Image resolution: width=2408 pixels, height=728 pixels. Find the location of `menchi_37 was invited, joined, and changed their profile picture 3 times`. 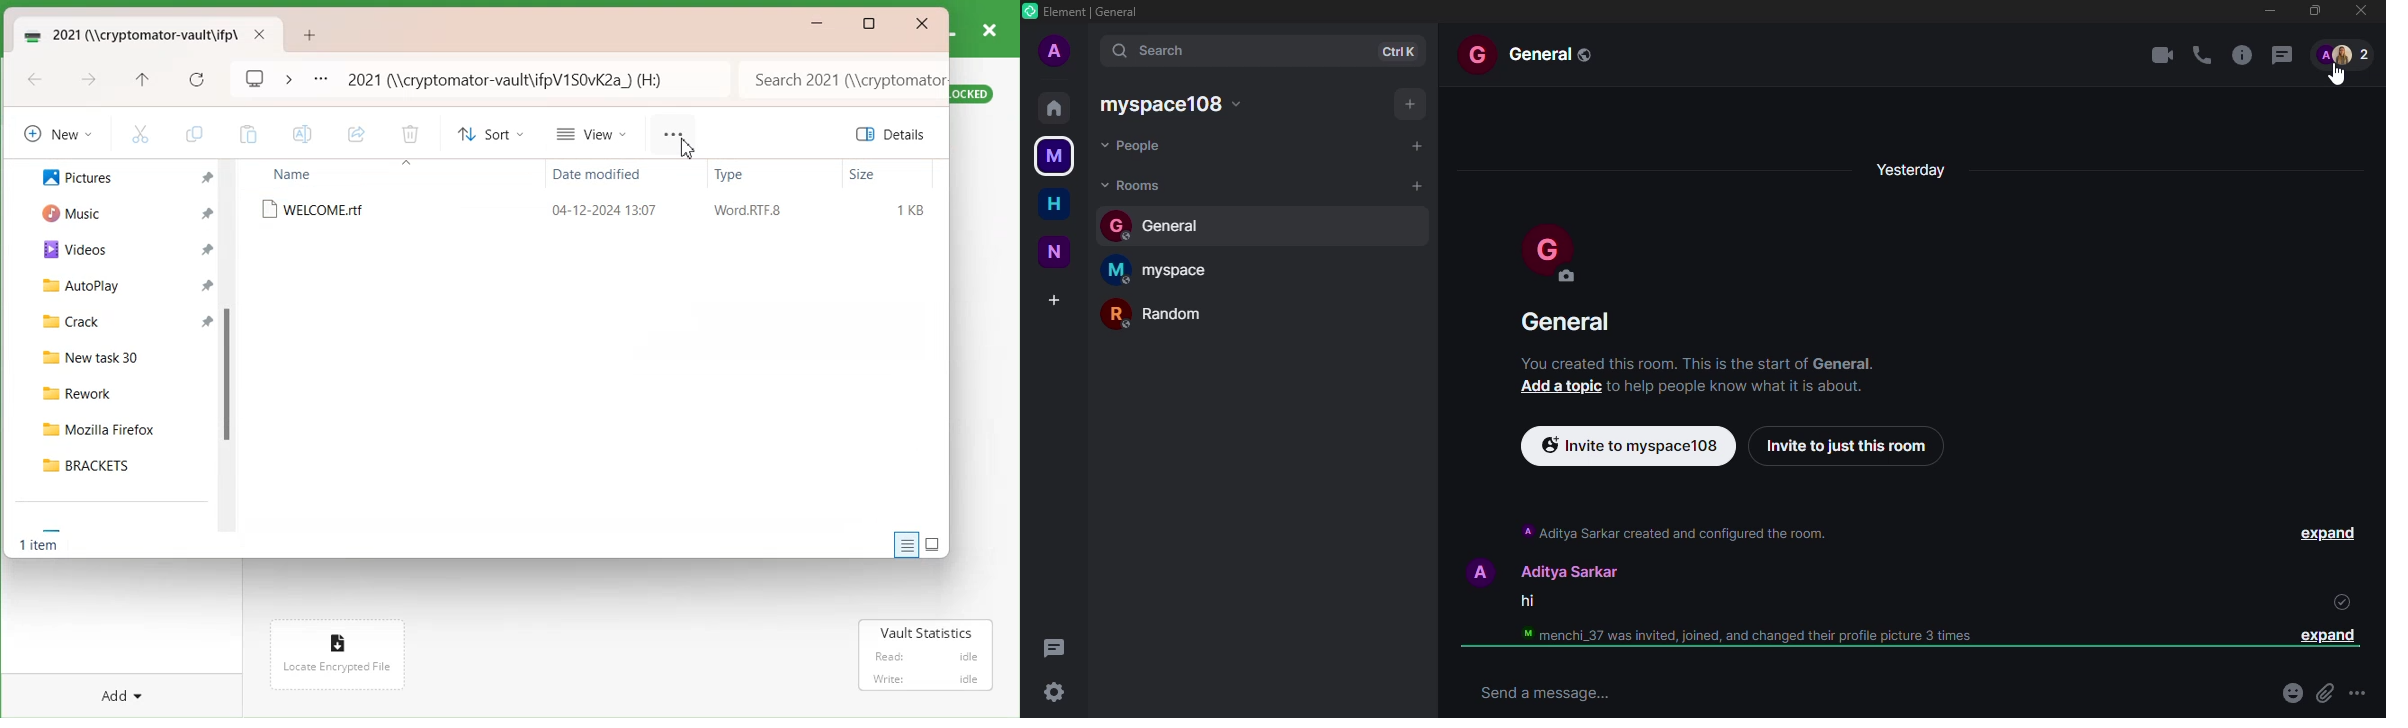

menchi_37 was invited, joined, and changed their profile picture 3 times is located at coordinates (1739, 636).